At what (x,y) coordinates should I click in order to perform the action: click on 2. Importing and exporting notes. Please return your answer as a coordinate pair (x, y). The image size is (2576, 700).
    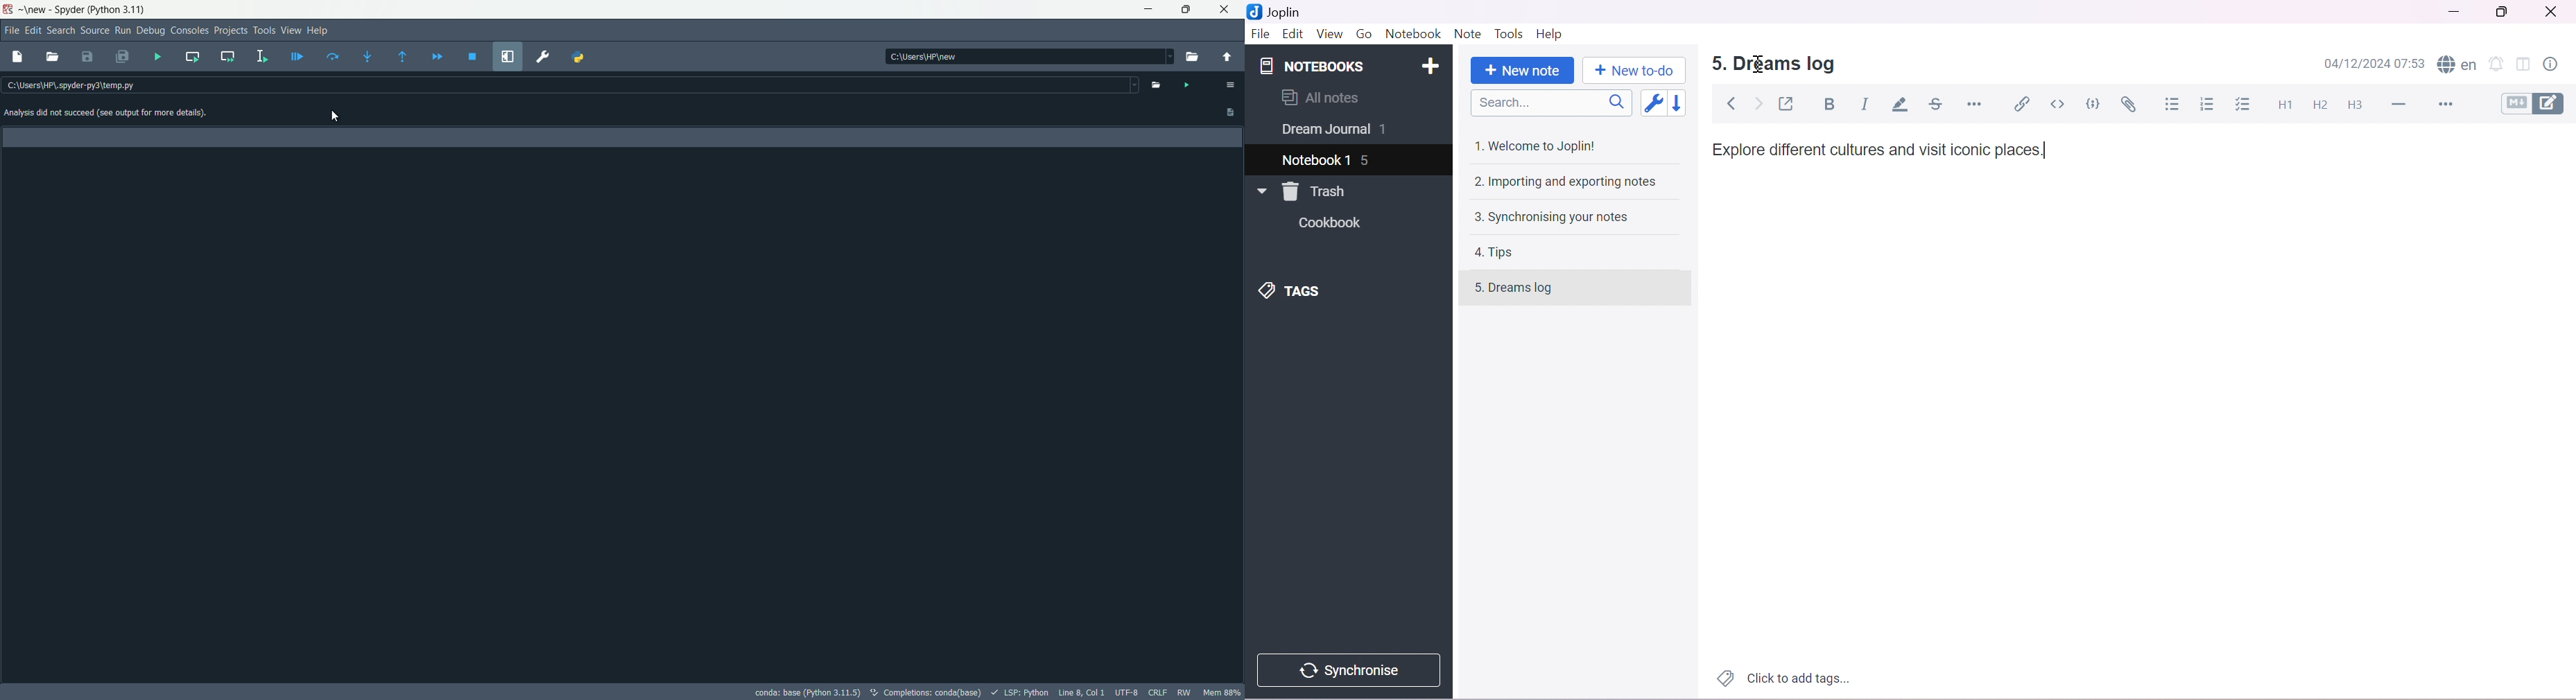
    Looking at the image, I should click on (1568, 183).